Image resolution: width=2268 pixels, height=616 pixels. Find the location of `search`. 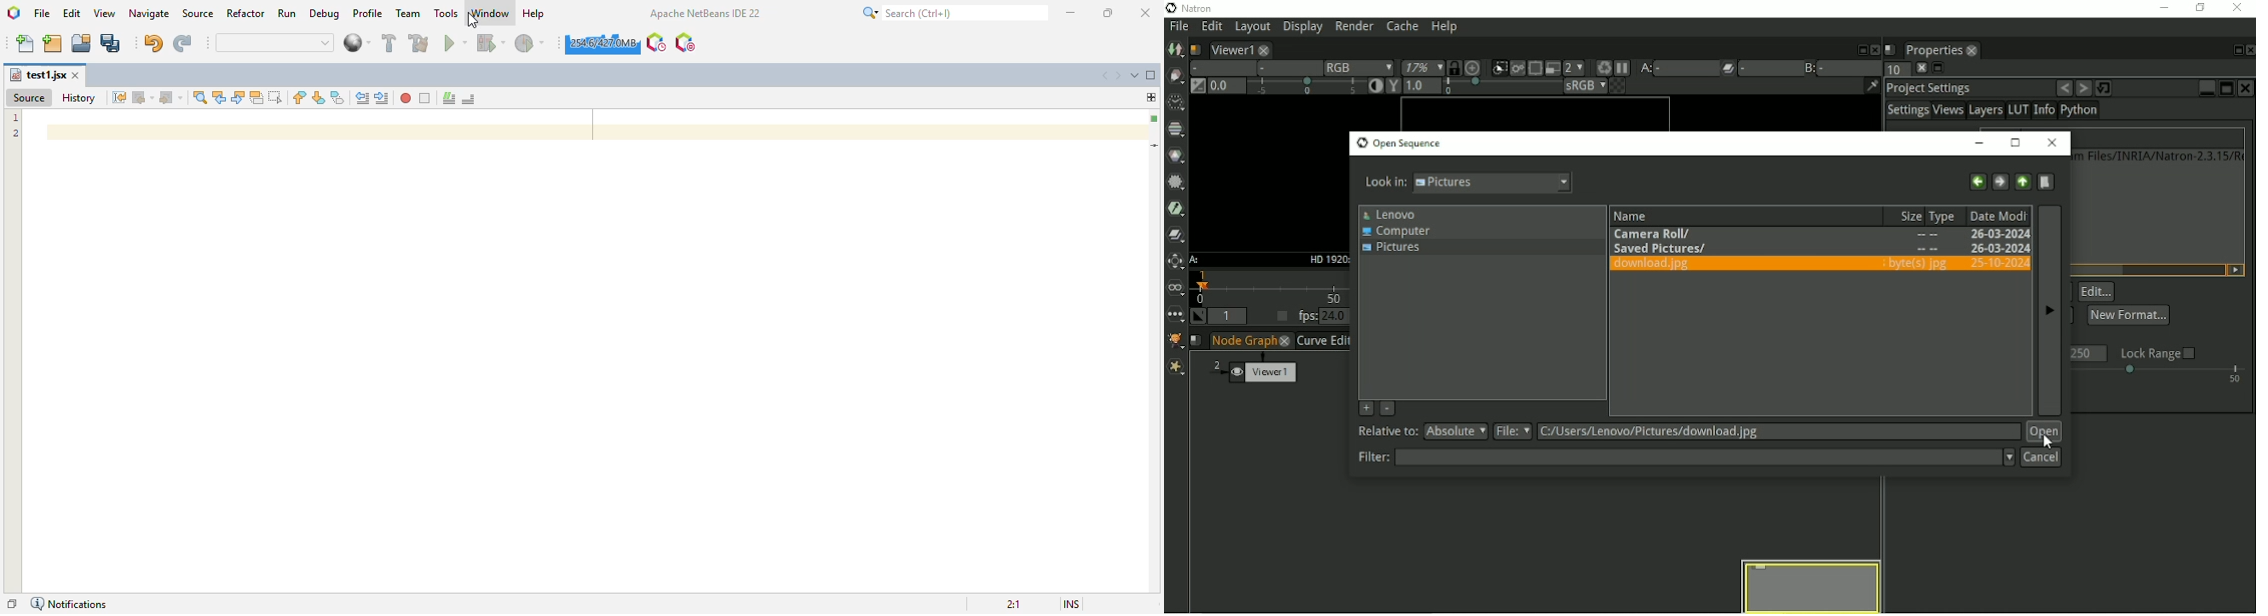

search is located at coordinates (956, 13).